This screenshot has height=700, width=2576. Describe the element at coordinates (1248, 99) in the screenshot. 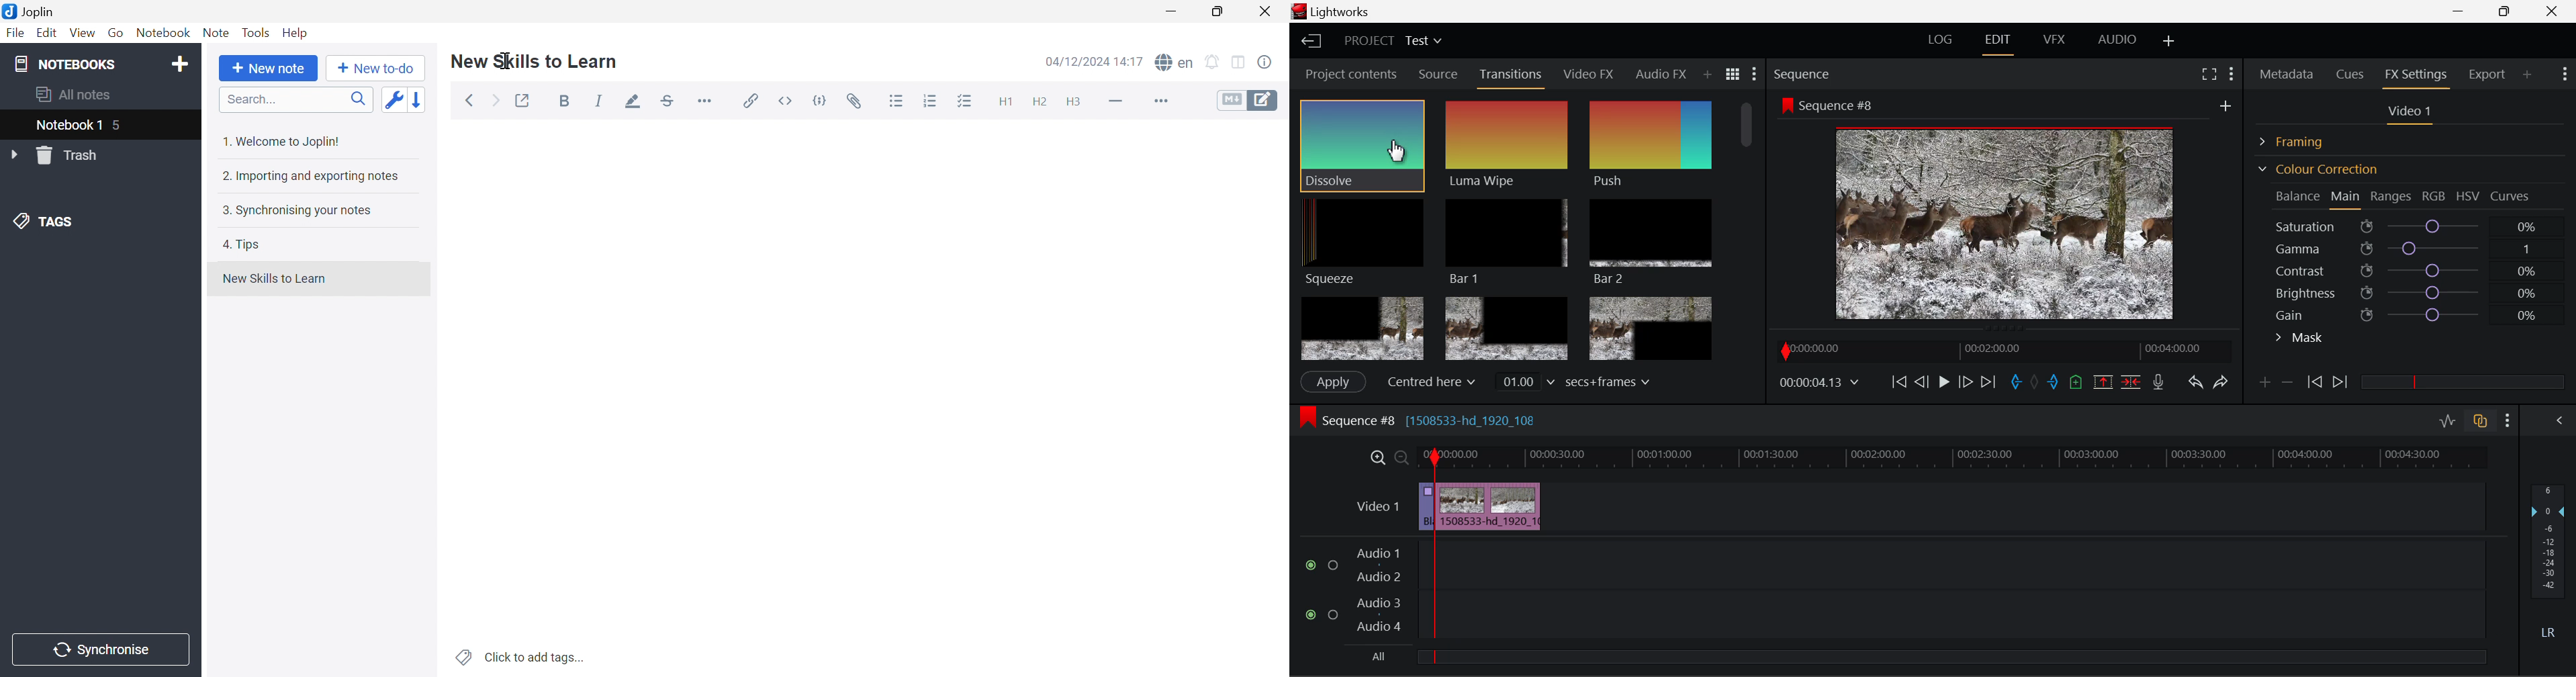

I see `Toggle editors` at that location.